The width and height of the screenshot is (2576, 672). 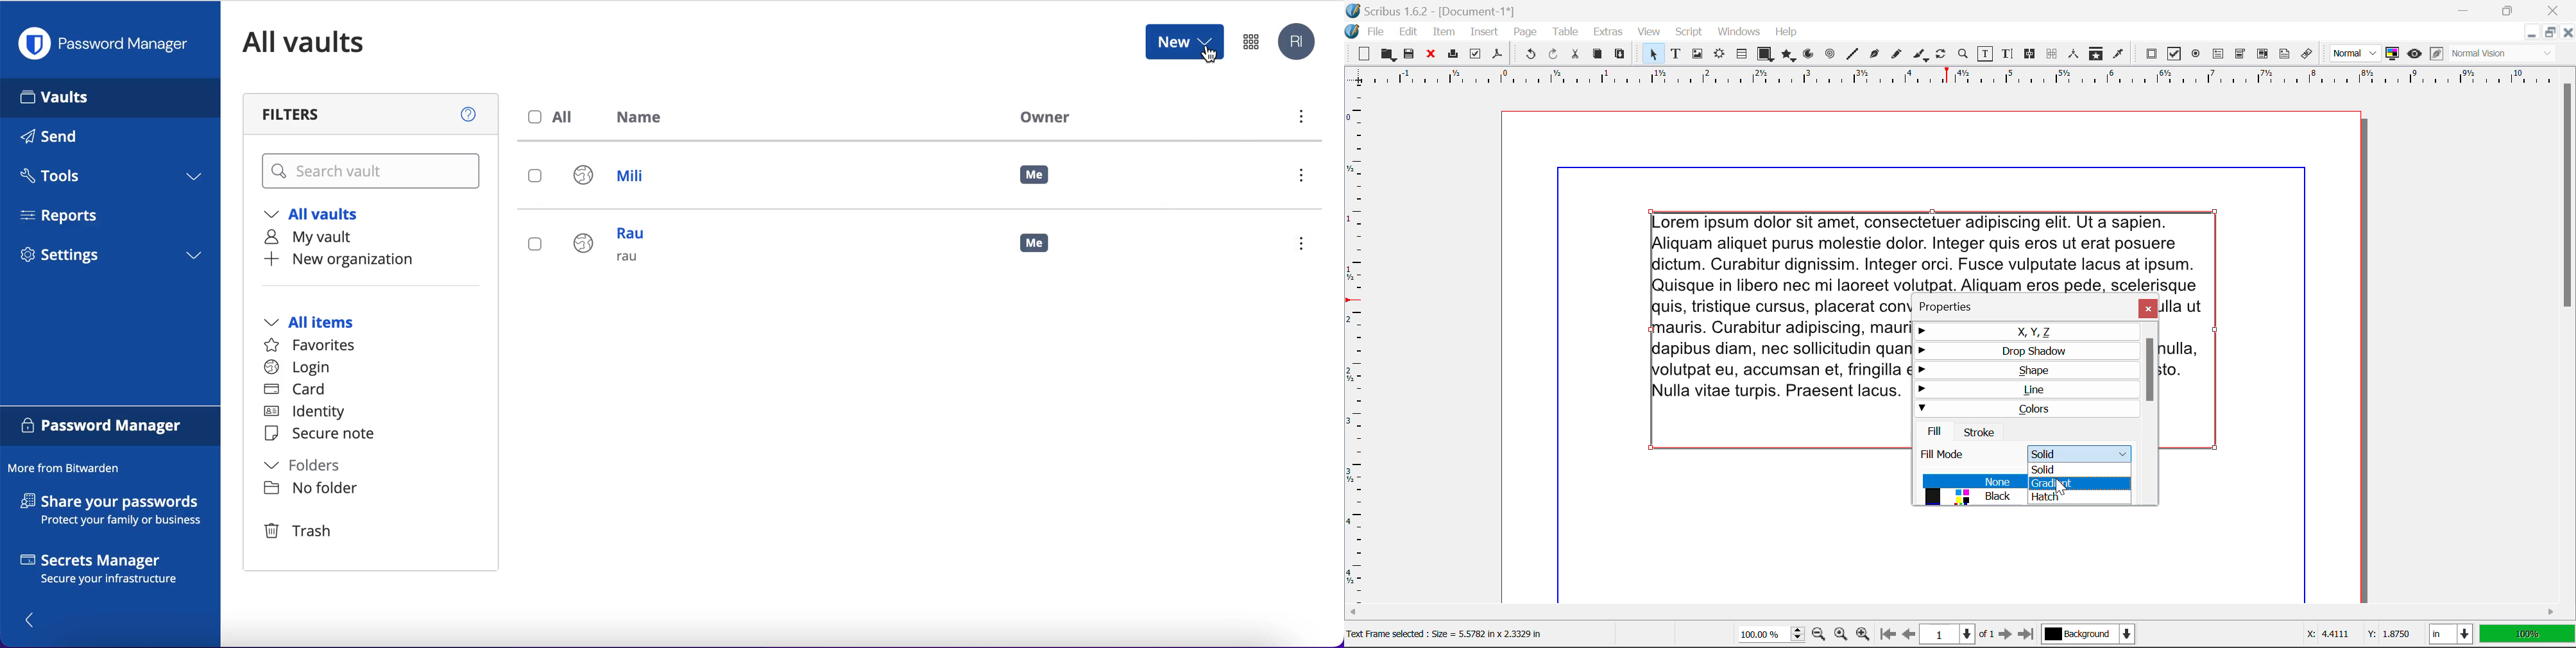 What do you see at coordinates (2151, 53) in the screenshot?
I see `PDF Push Button` at bounding box center [2151, 53].